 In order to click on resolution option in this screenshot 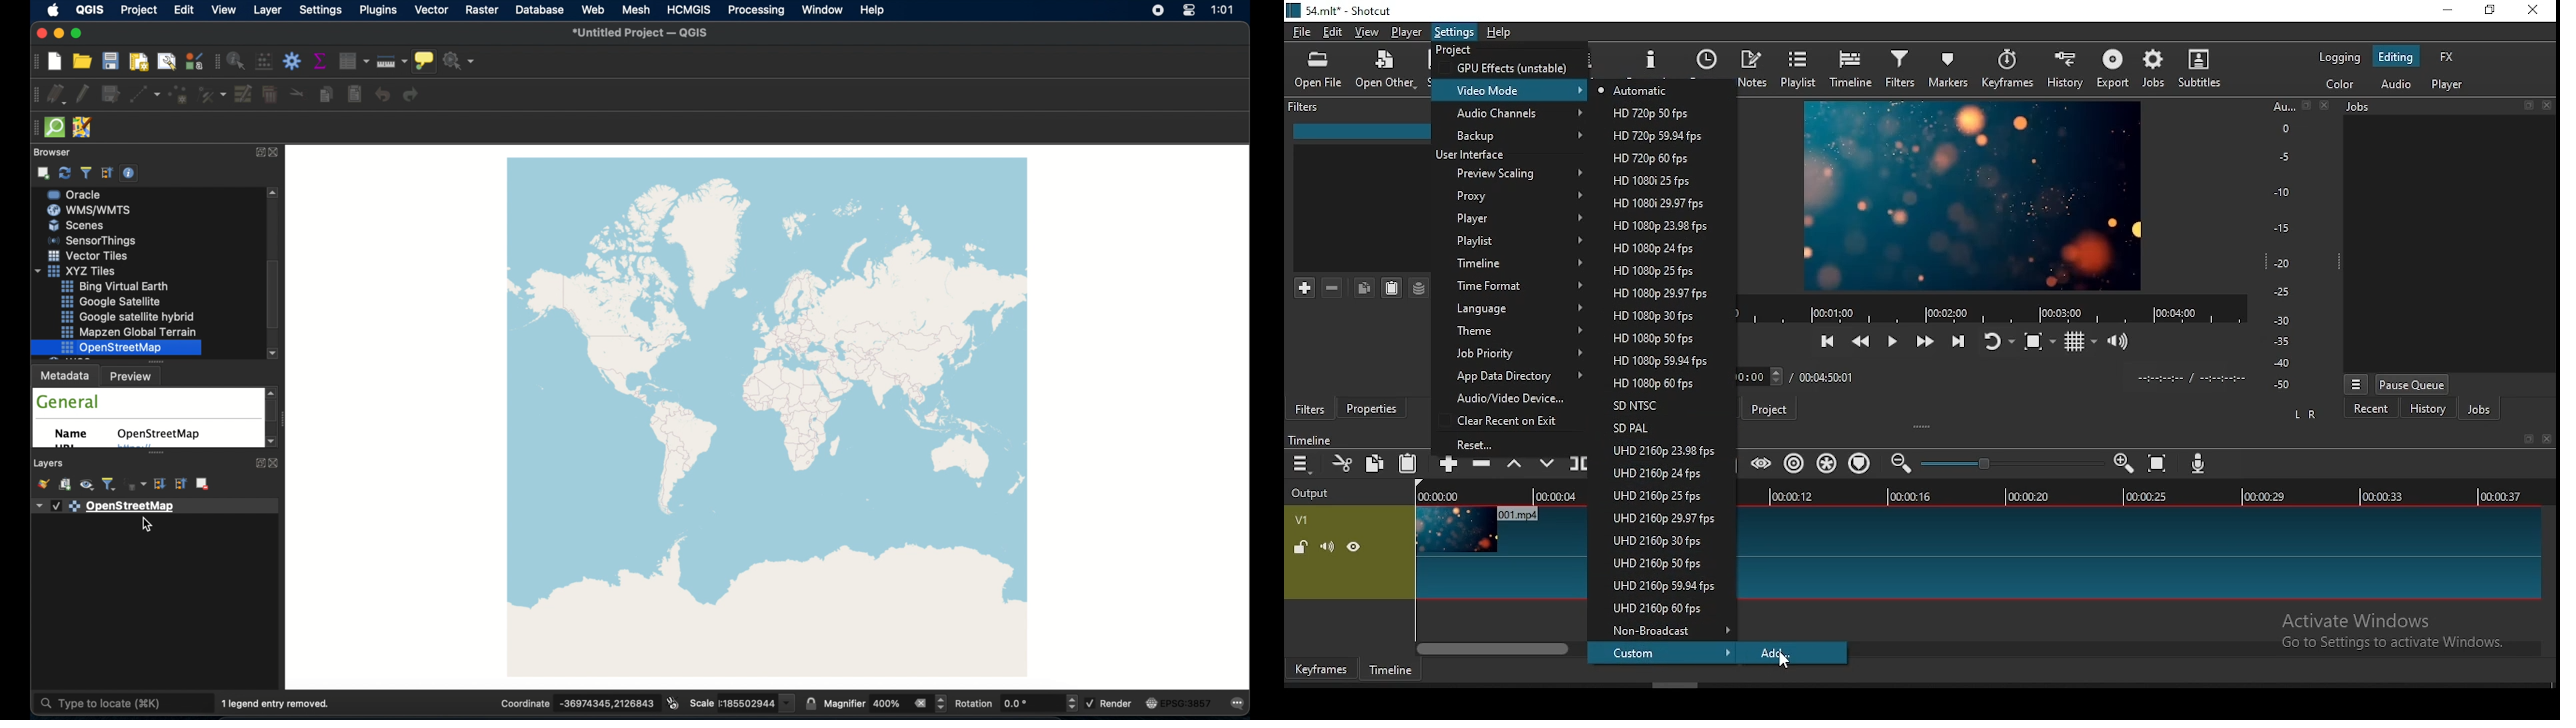, I will do `click(1657, 225)`.